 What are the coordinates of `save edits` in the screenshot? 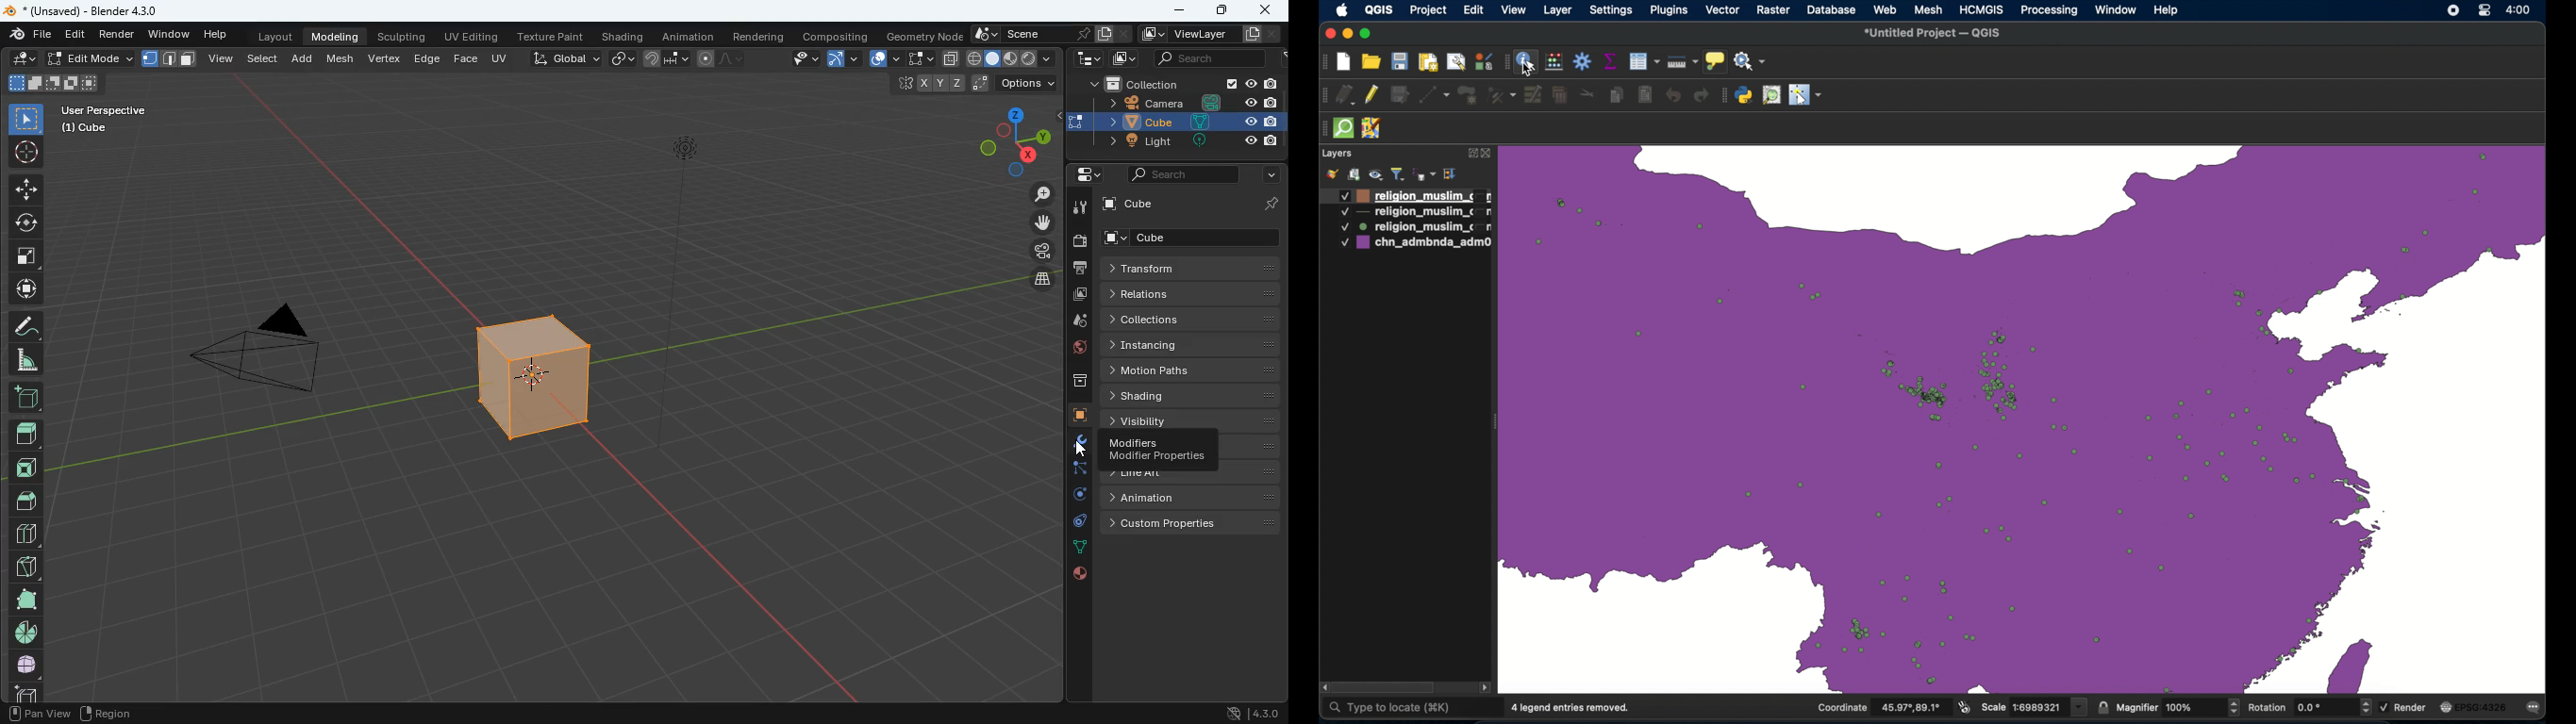 It's located at (1400, 95).